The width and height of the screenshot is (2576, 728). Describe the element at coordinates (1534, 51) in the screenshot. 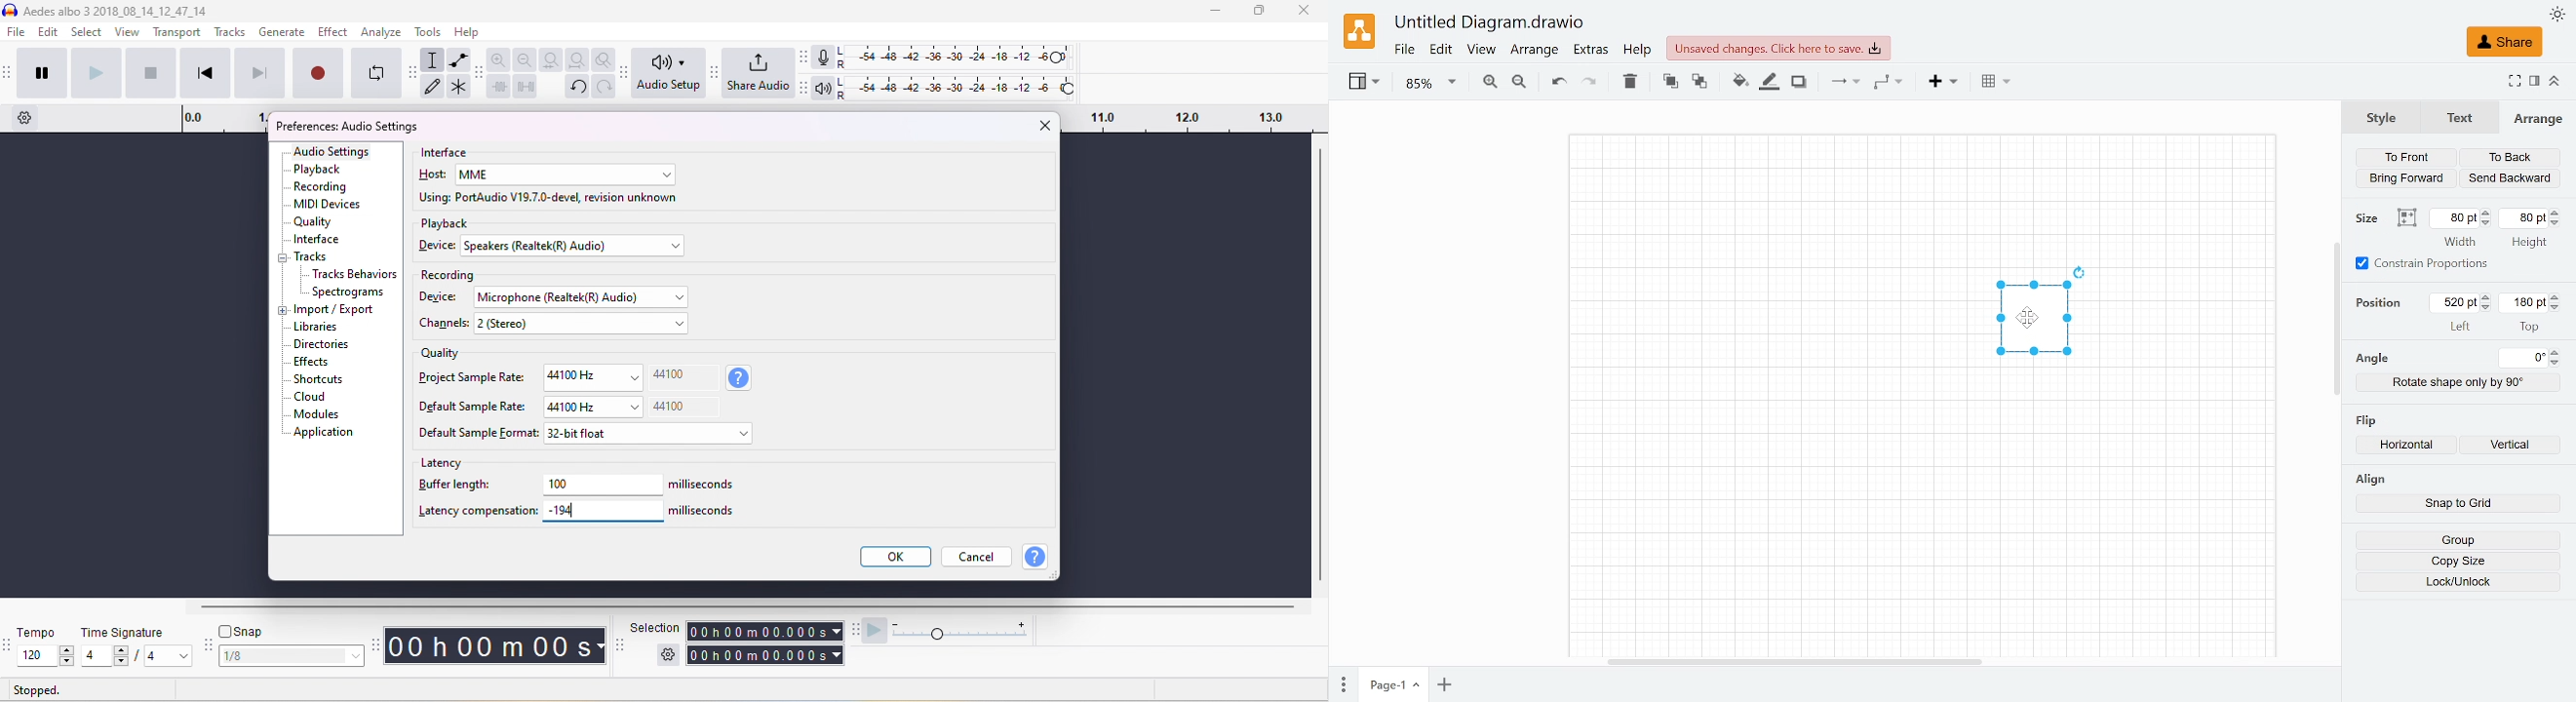

I see `Arrange` at that location.